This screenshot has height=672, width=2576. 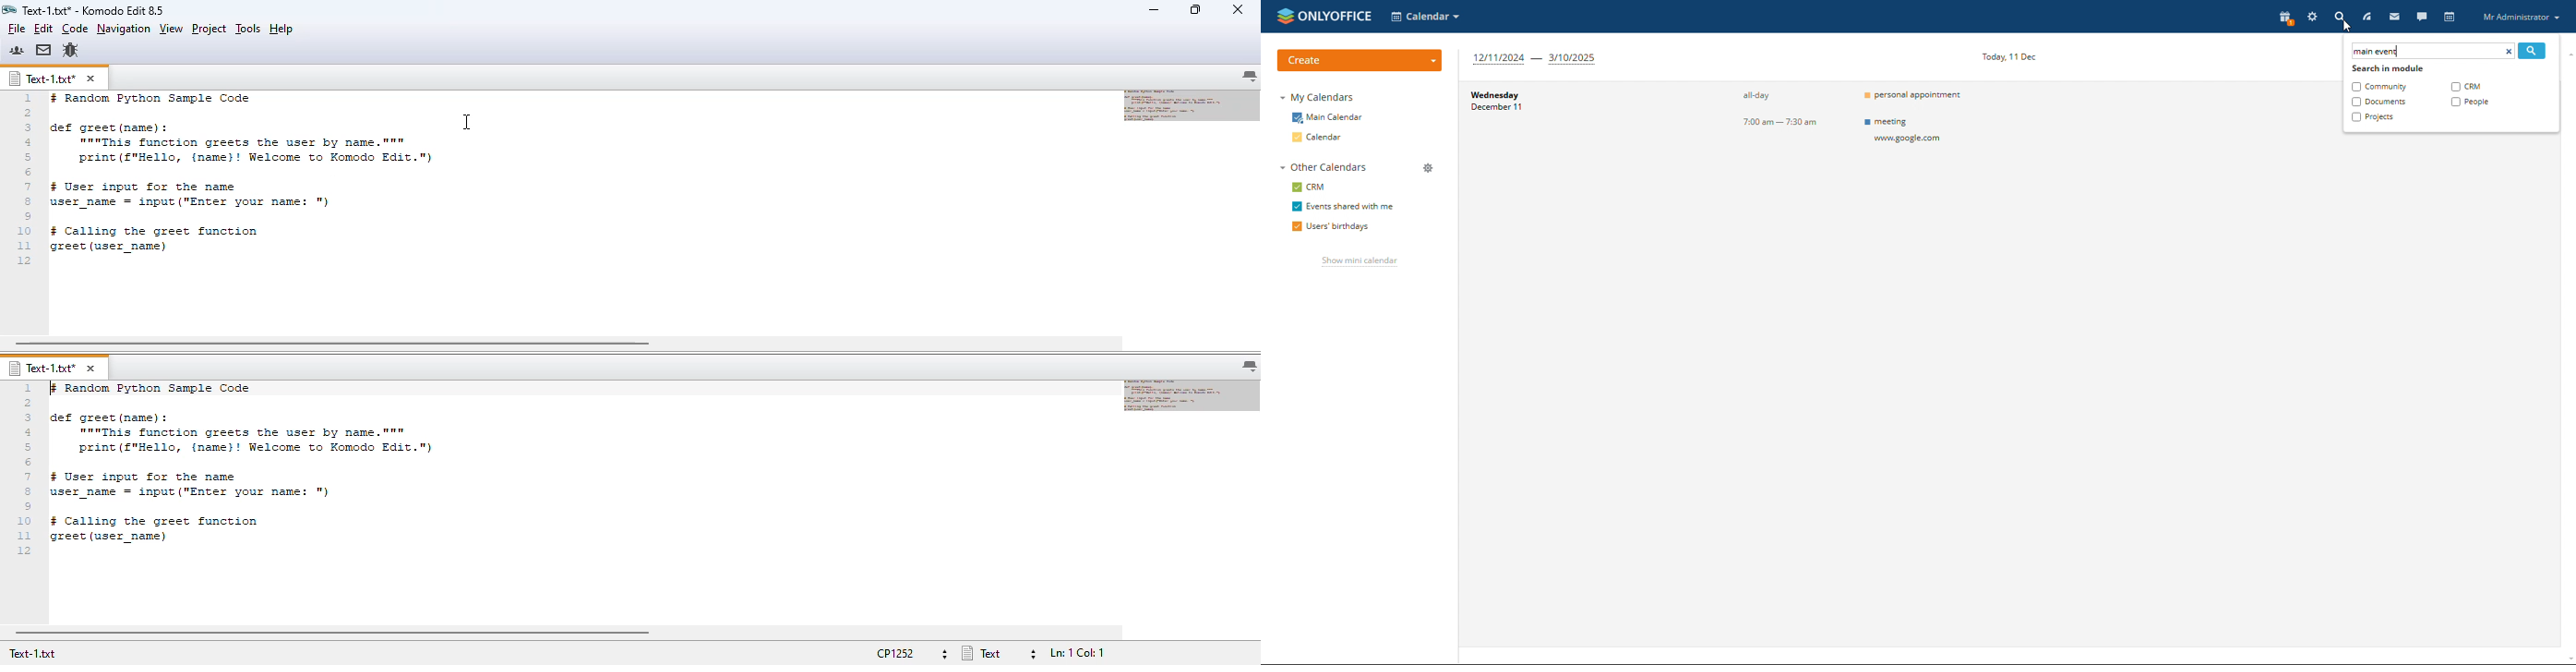 What do you see at coordinates (2379, 101) in the screenshot?
I see `documents` at bounding box center [2379, 101].